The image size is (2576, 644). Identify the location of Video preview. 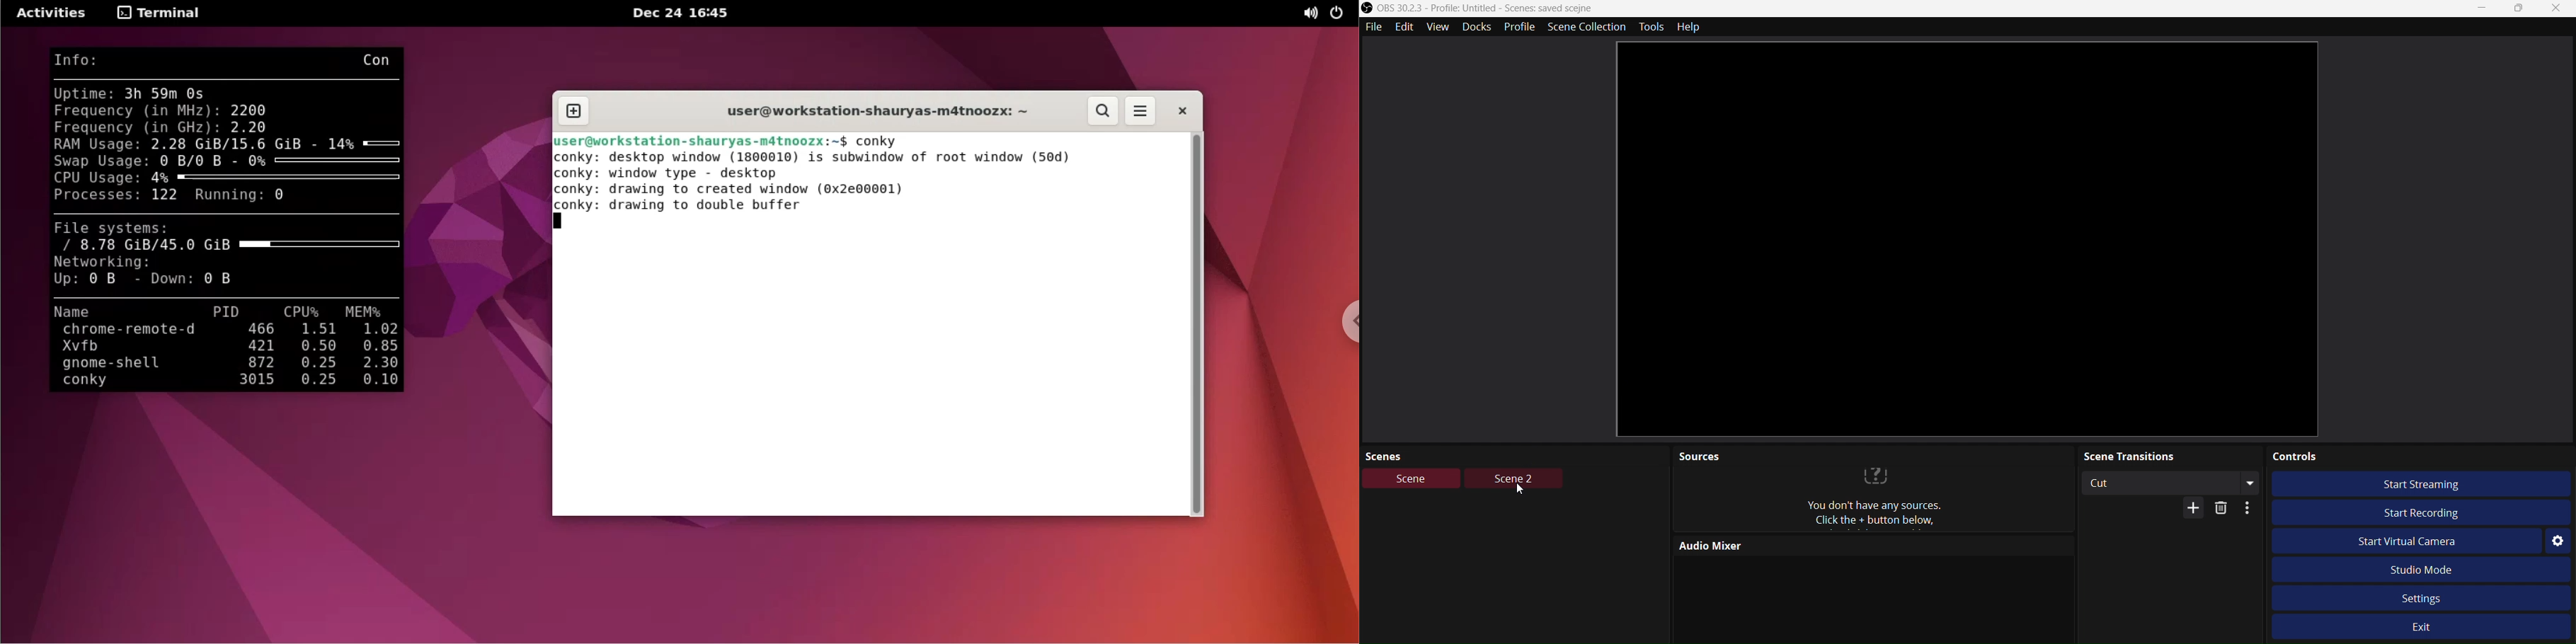
(1968, 238).